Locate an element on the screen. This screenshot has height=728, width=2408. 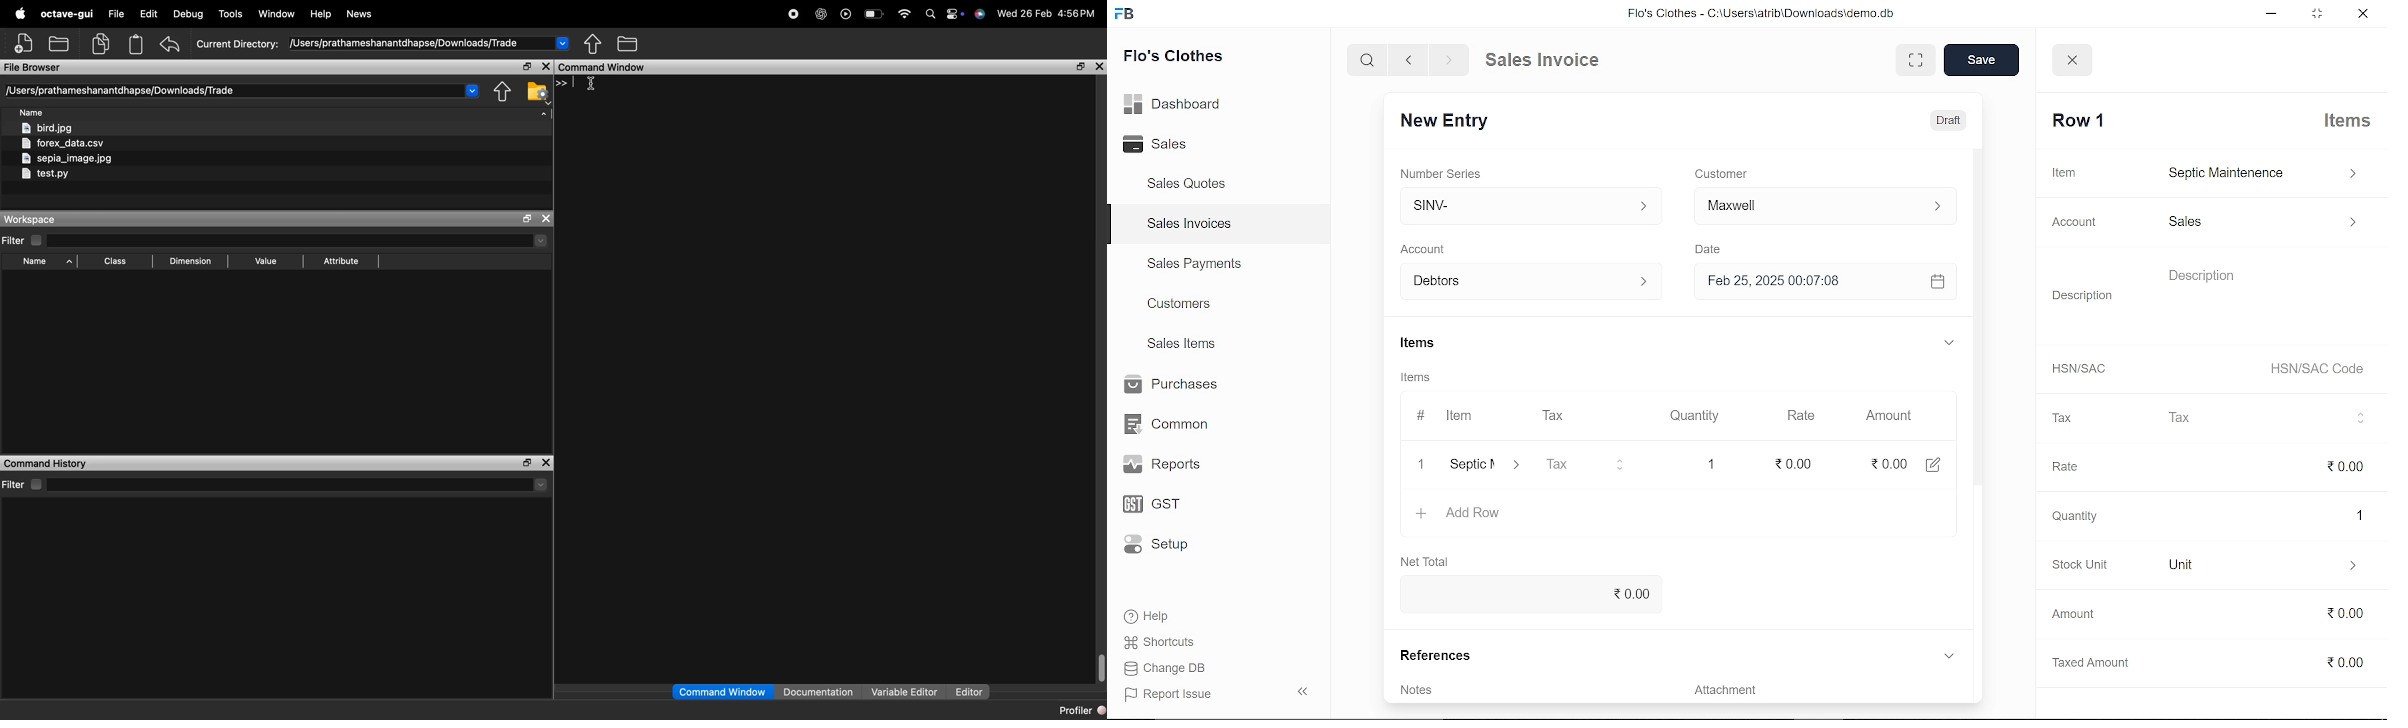
GST is located at coordinates (1162, 501).